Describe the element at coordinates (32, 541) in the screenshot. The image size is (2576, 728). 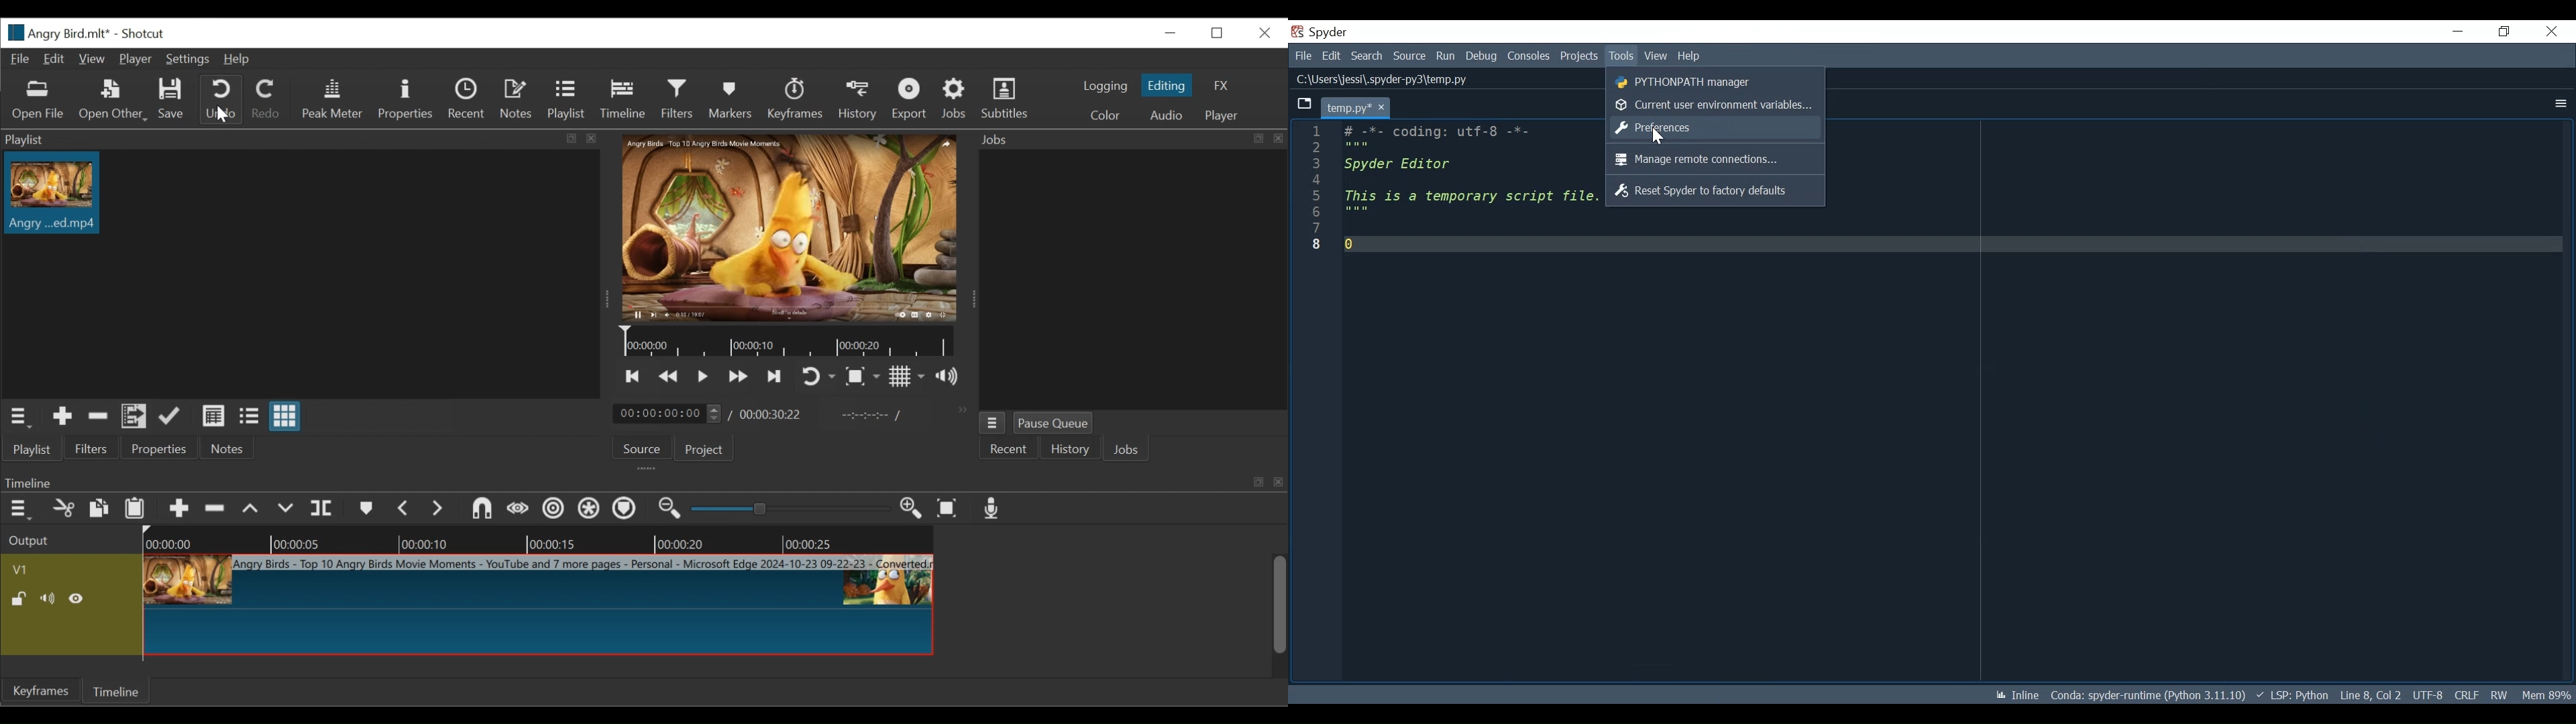
I see `Output` at that location.